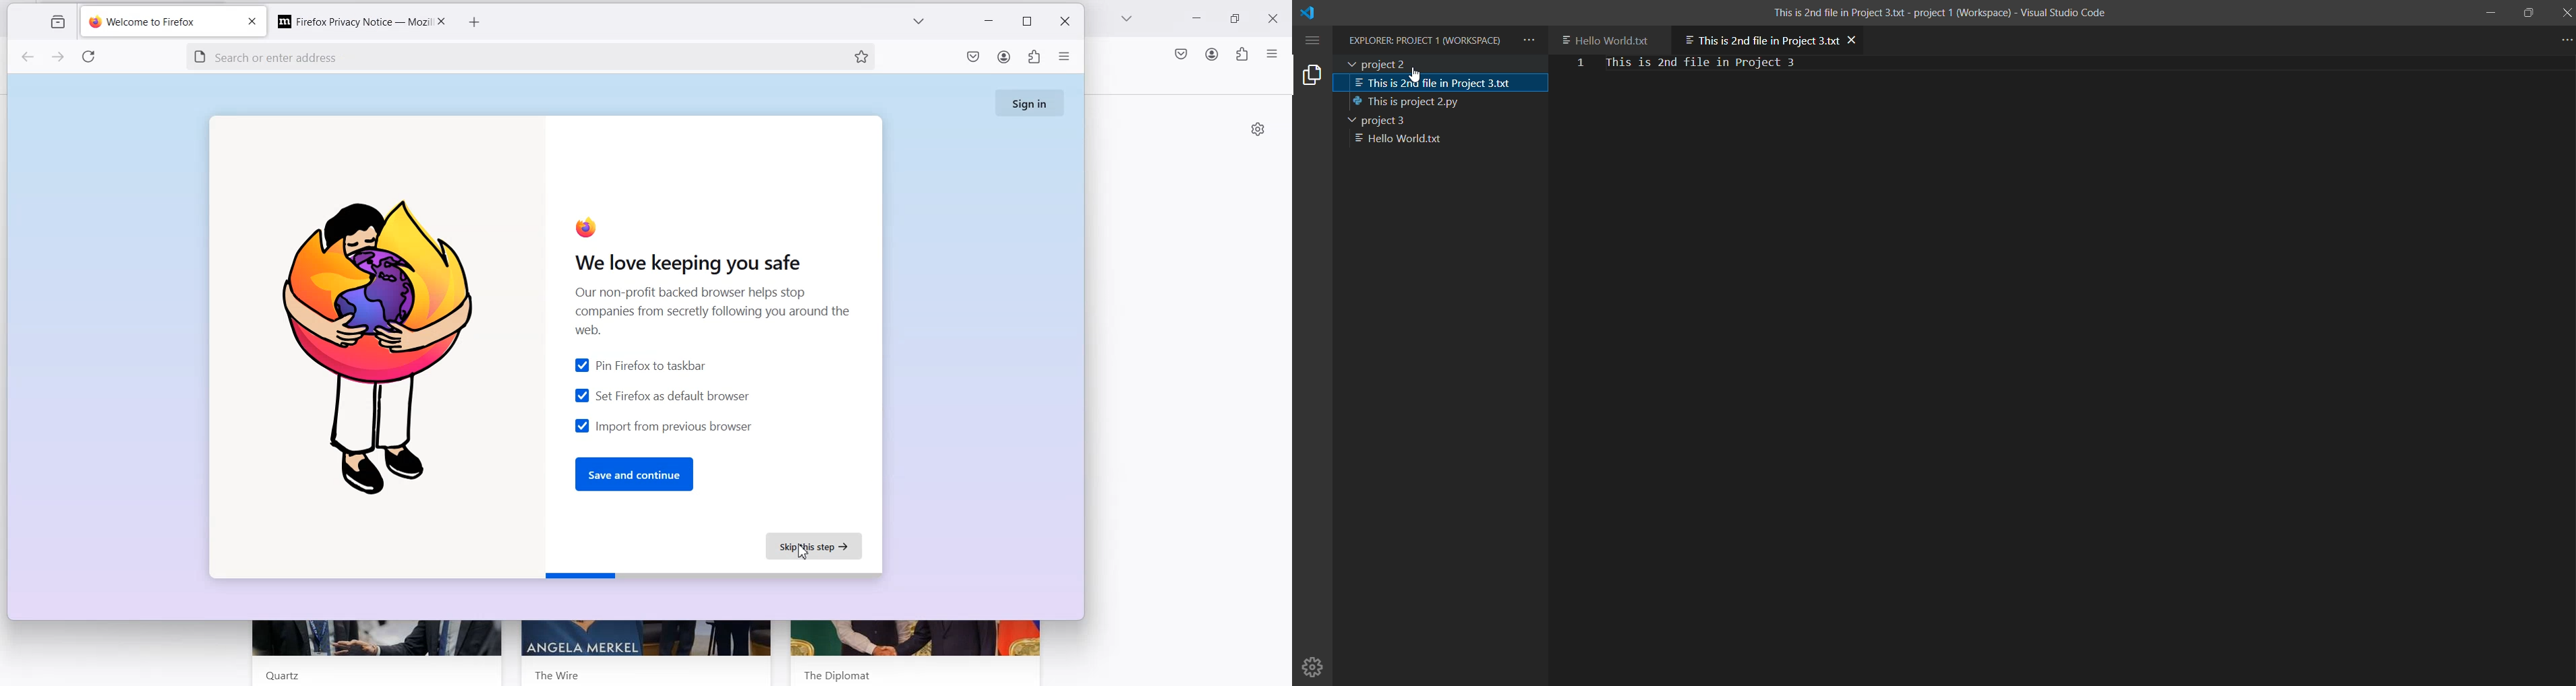 The width and height of the screenshot is (2576, 700). I want to click on title, so click(1939, 11).